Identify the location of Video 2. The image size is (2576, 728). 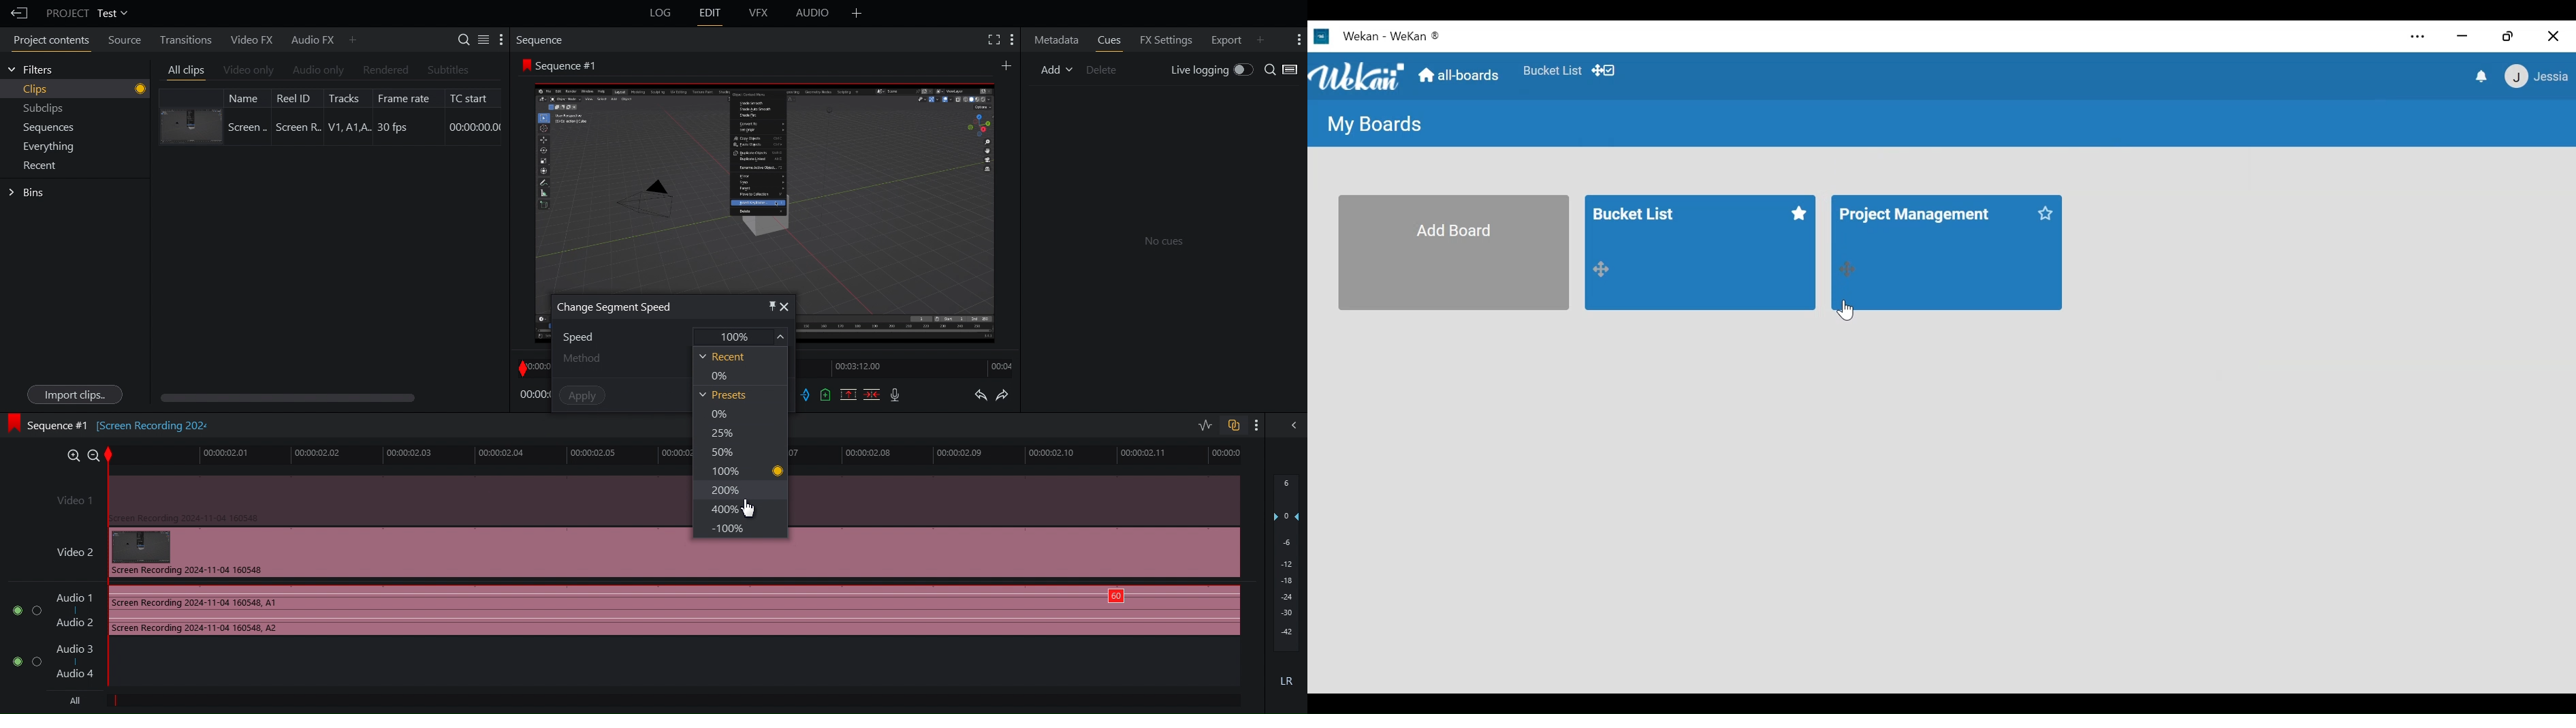
(366, 553).